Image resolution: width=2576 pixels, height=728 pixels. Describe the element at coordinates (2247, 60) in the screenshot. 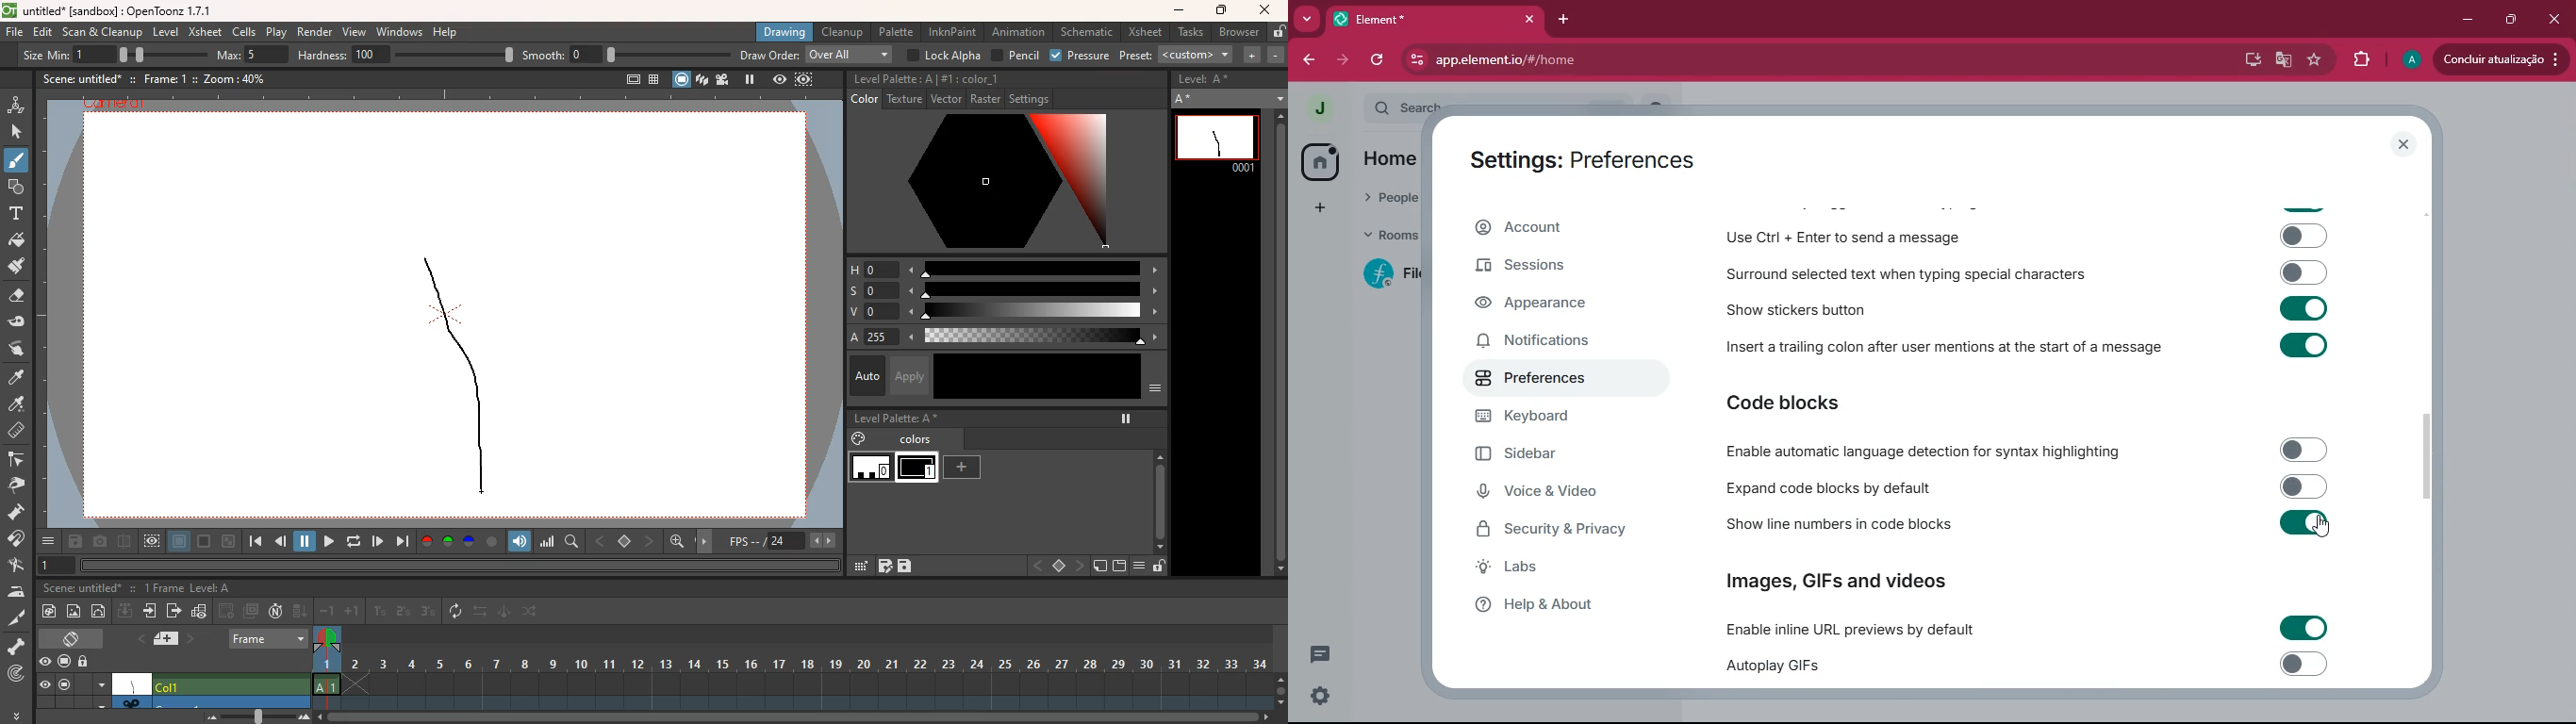

I see `desktop` at that location.